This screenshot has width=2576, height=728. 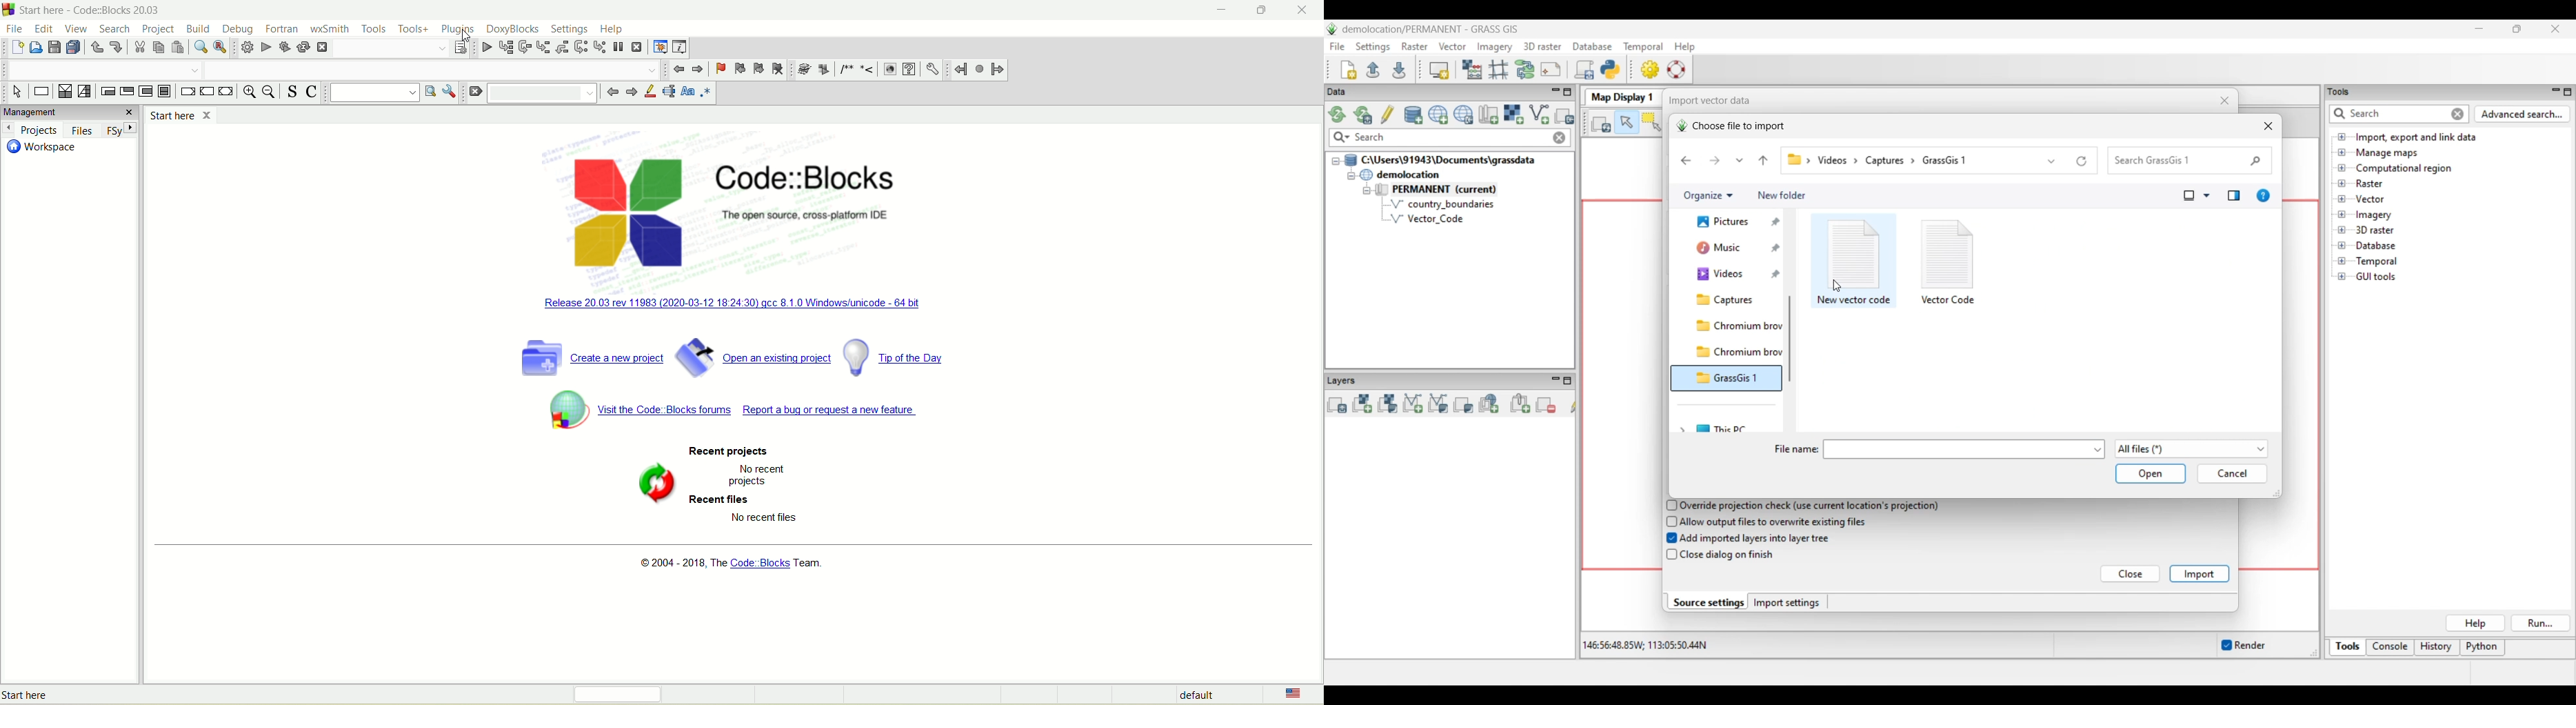 What do you see at coordinates (681, 46) in the screenshot?
I see `various info` at bounding box center [681, 46].